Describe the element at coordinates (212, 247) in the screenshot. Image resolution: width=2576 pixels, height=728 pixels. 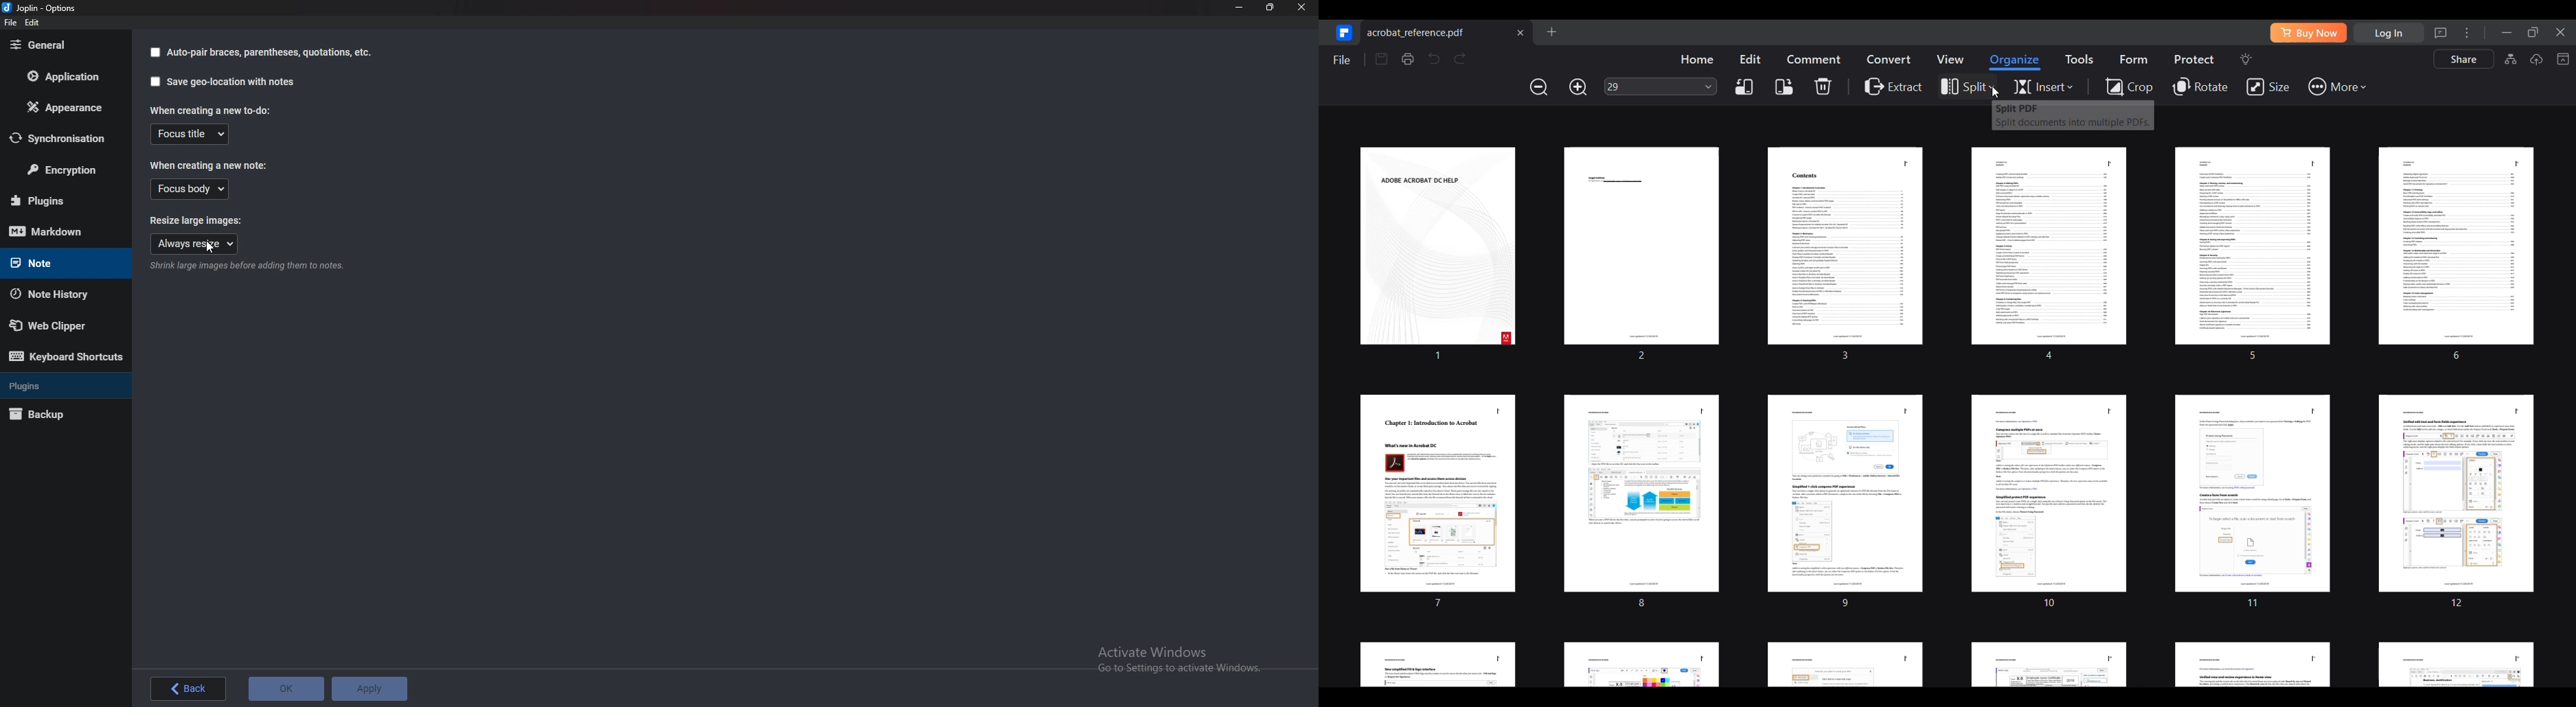
I see `cursor` at that location.